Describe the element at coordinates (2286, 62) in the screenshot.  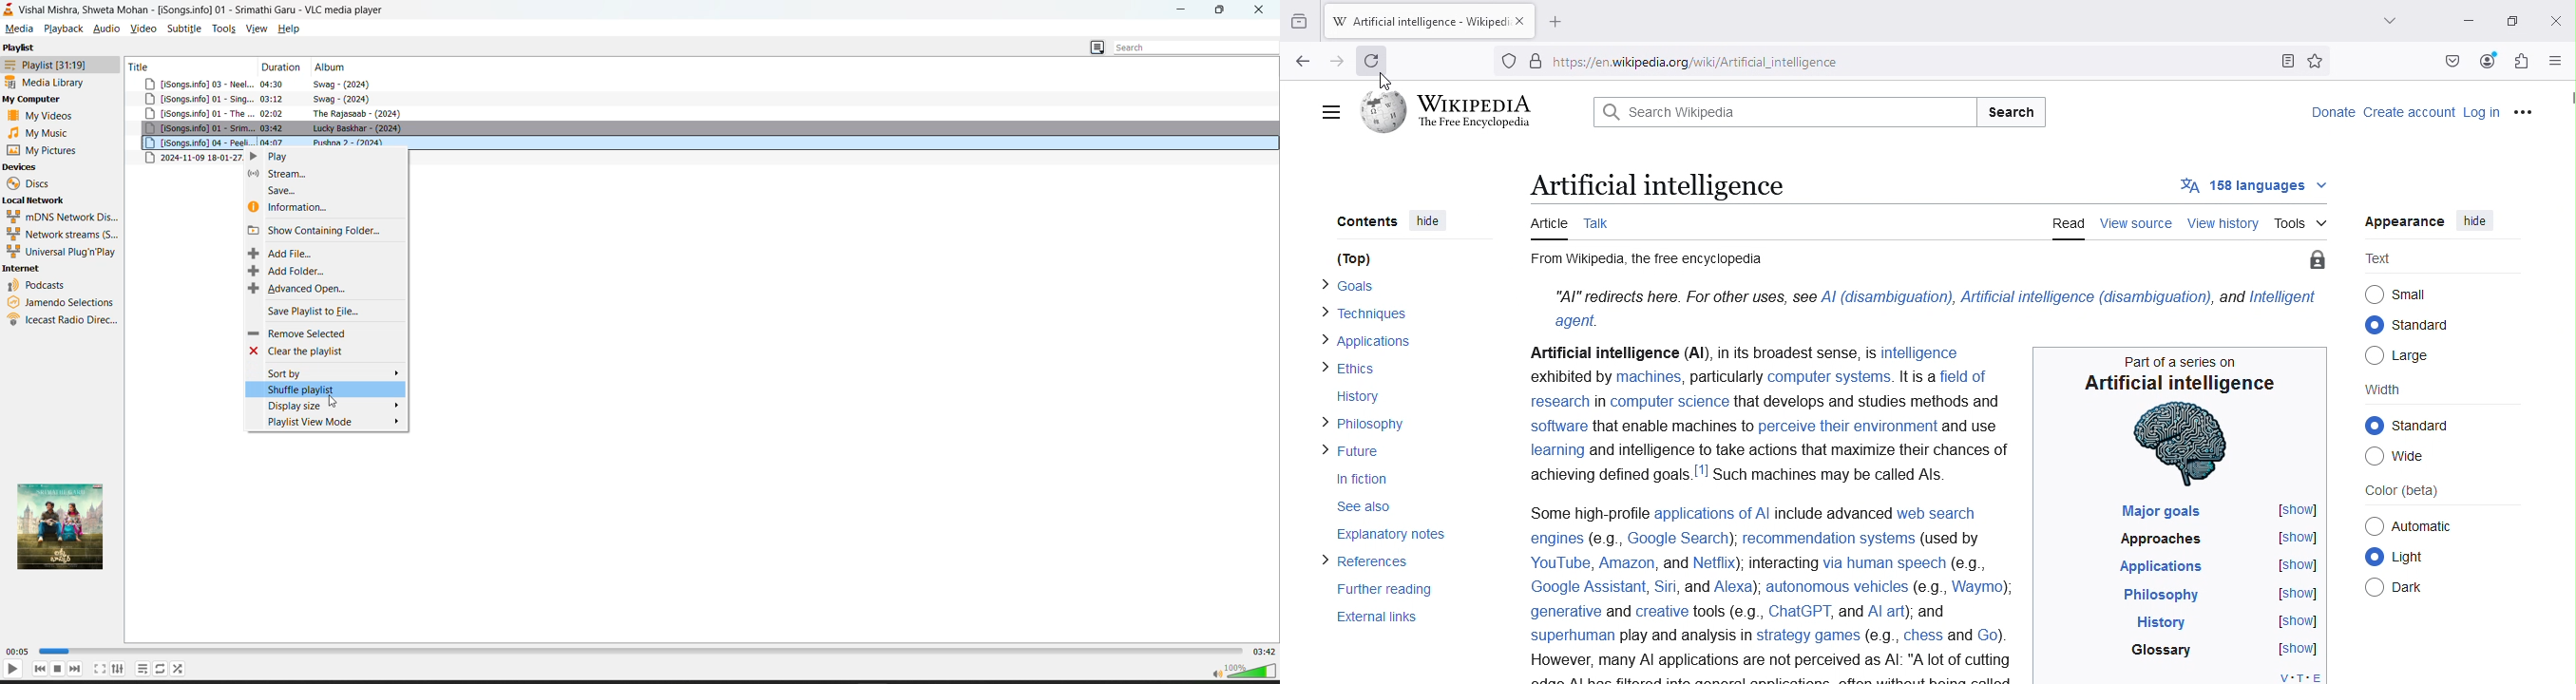
I see `Toggle reader view` at that location.